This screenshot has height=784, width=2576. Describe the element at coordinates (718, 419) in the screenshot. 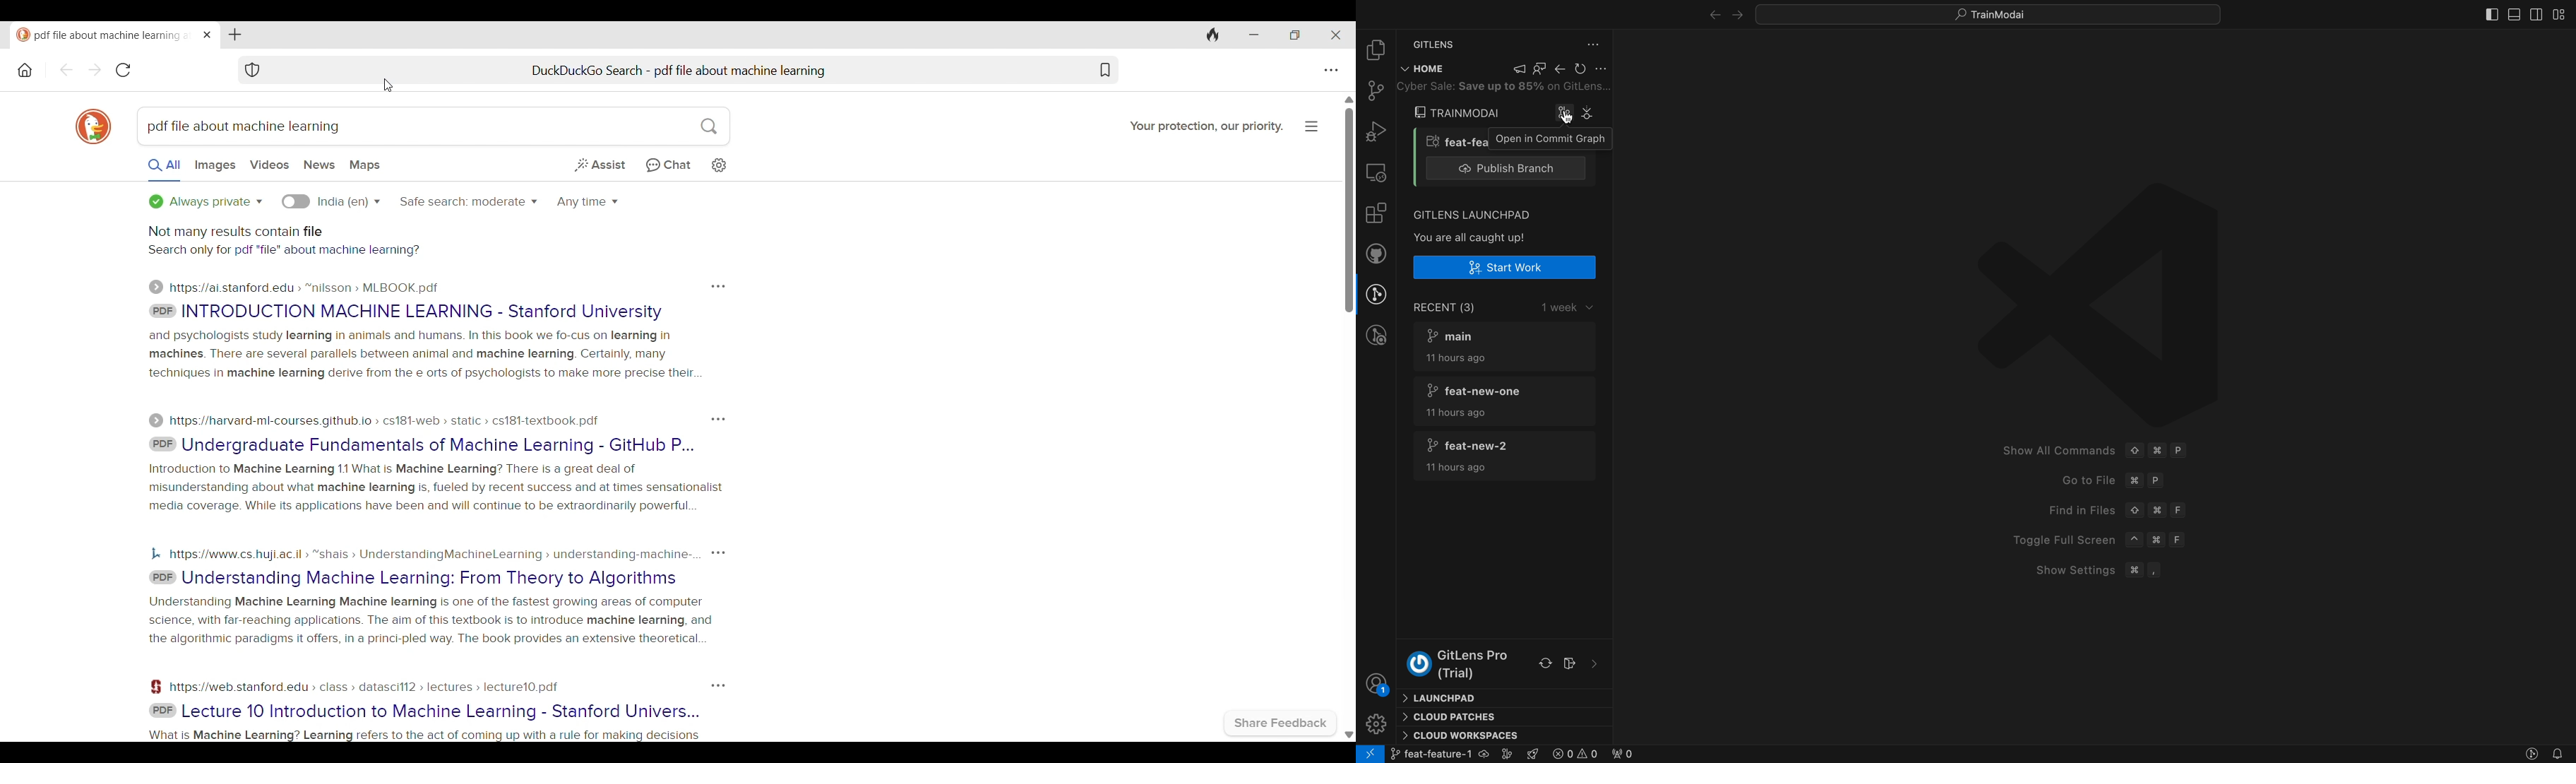

I see `Feedback loop of respective result` at that location.